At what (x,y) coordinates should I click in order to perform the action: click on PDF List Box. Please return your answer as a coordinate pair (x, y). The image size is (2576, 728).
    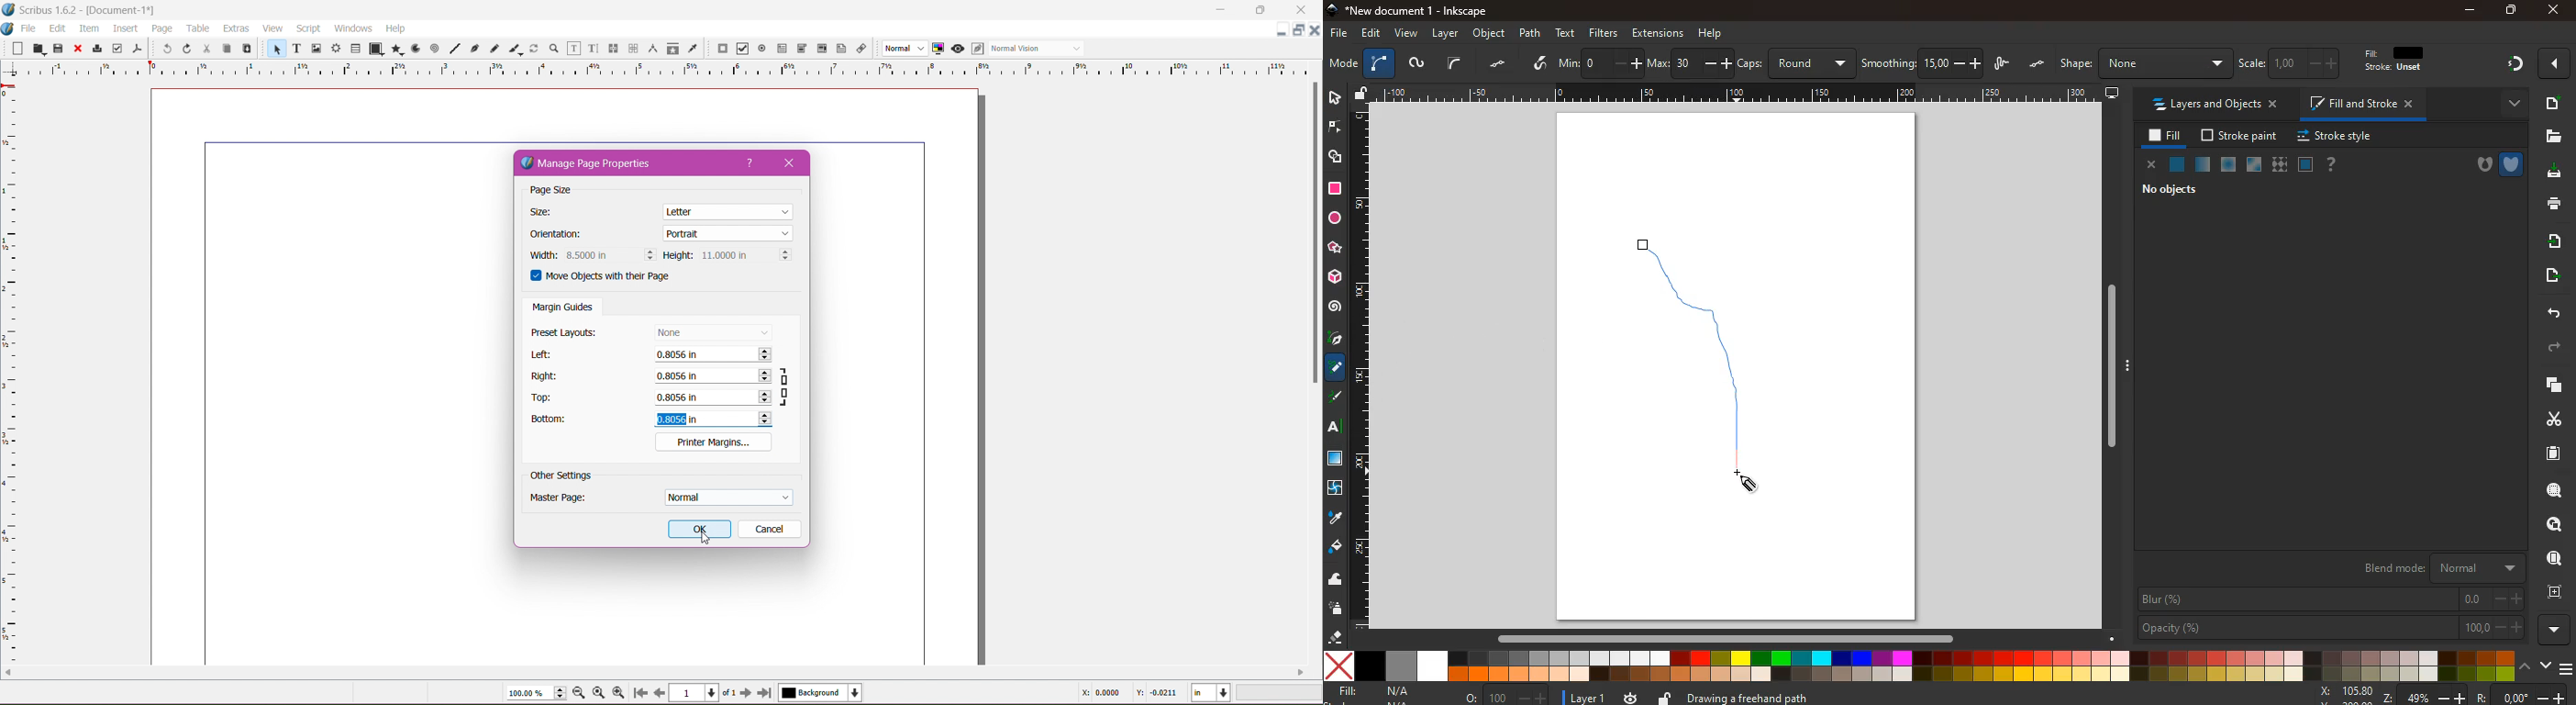
    Looking at the image, I should click on (822, 48).